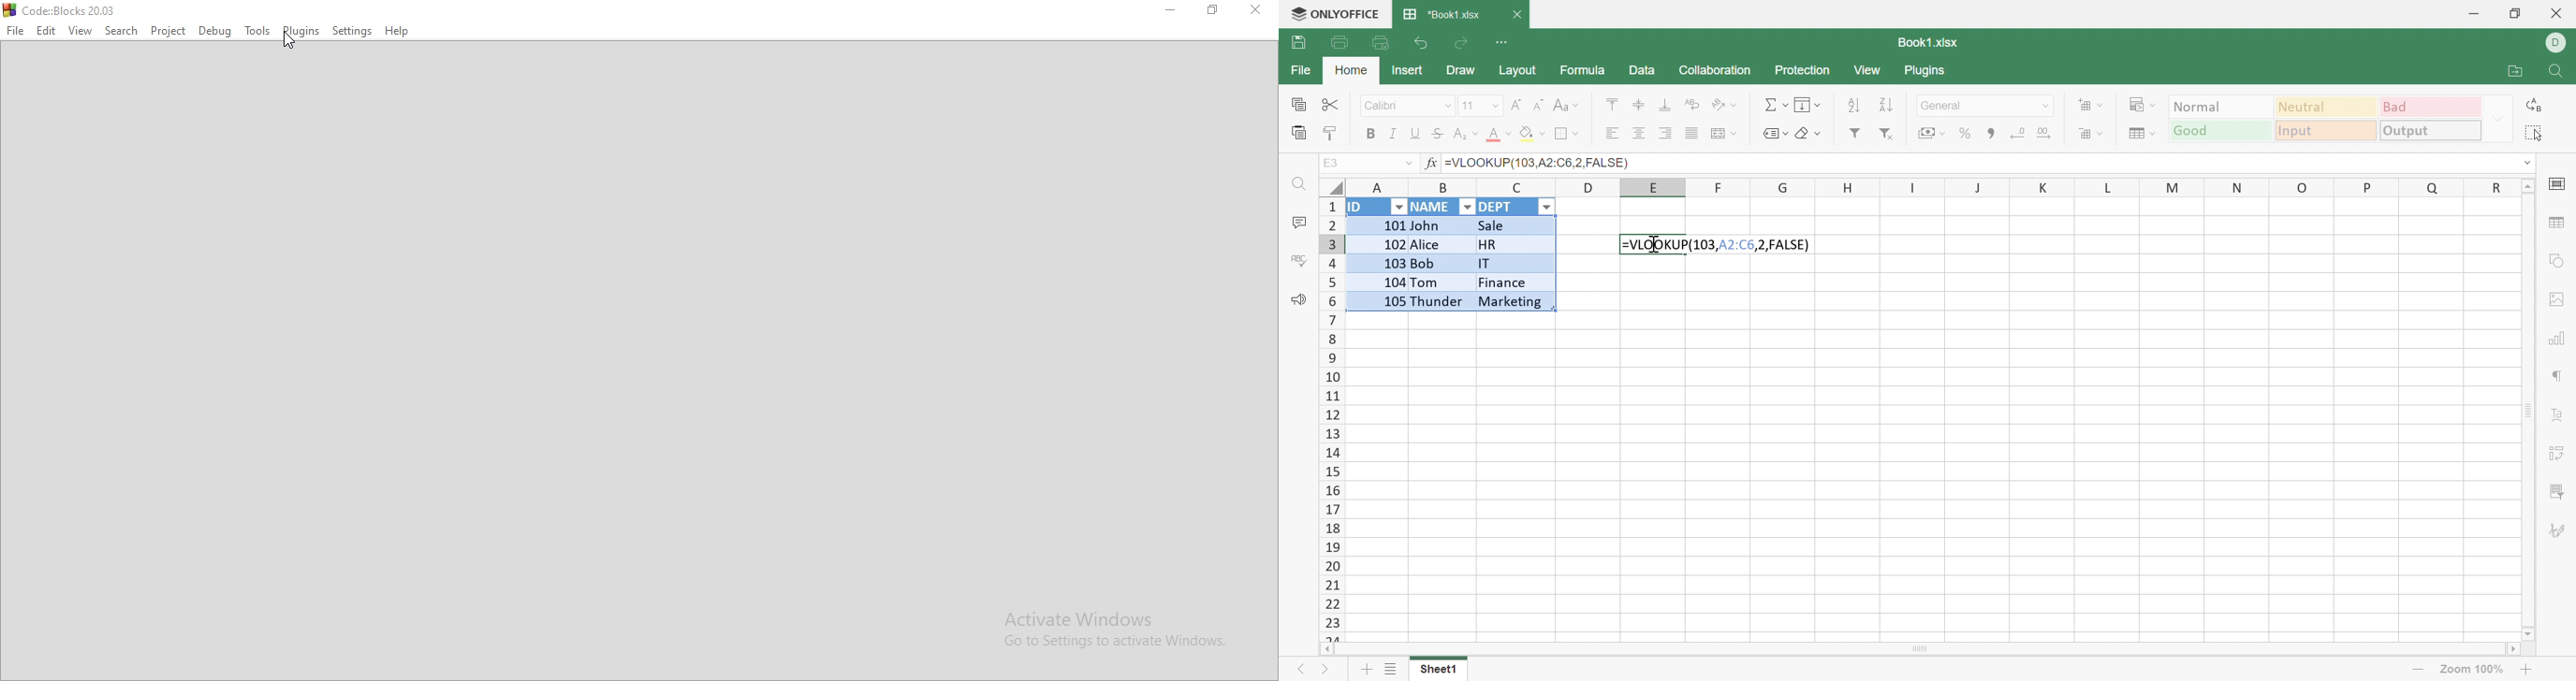 This screenshot has width=2576, height=700. I want to click on Thunder, so click(1439, 301).